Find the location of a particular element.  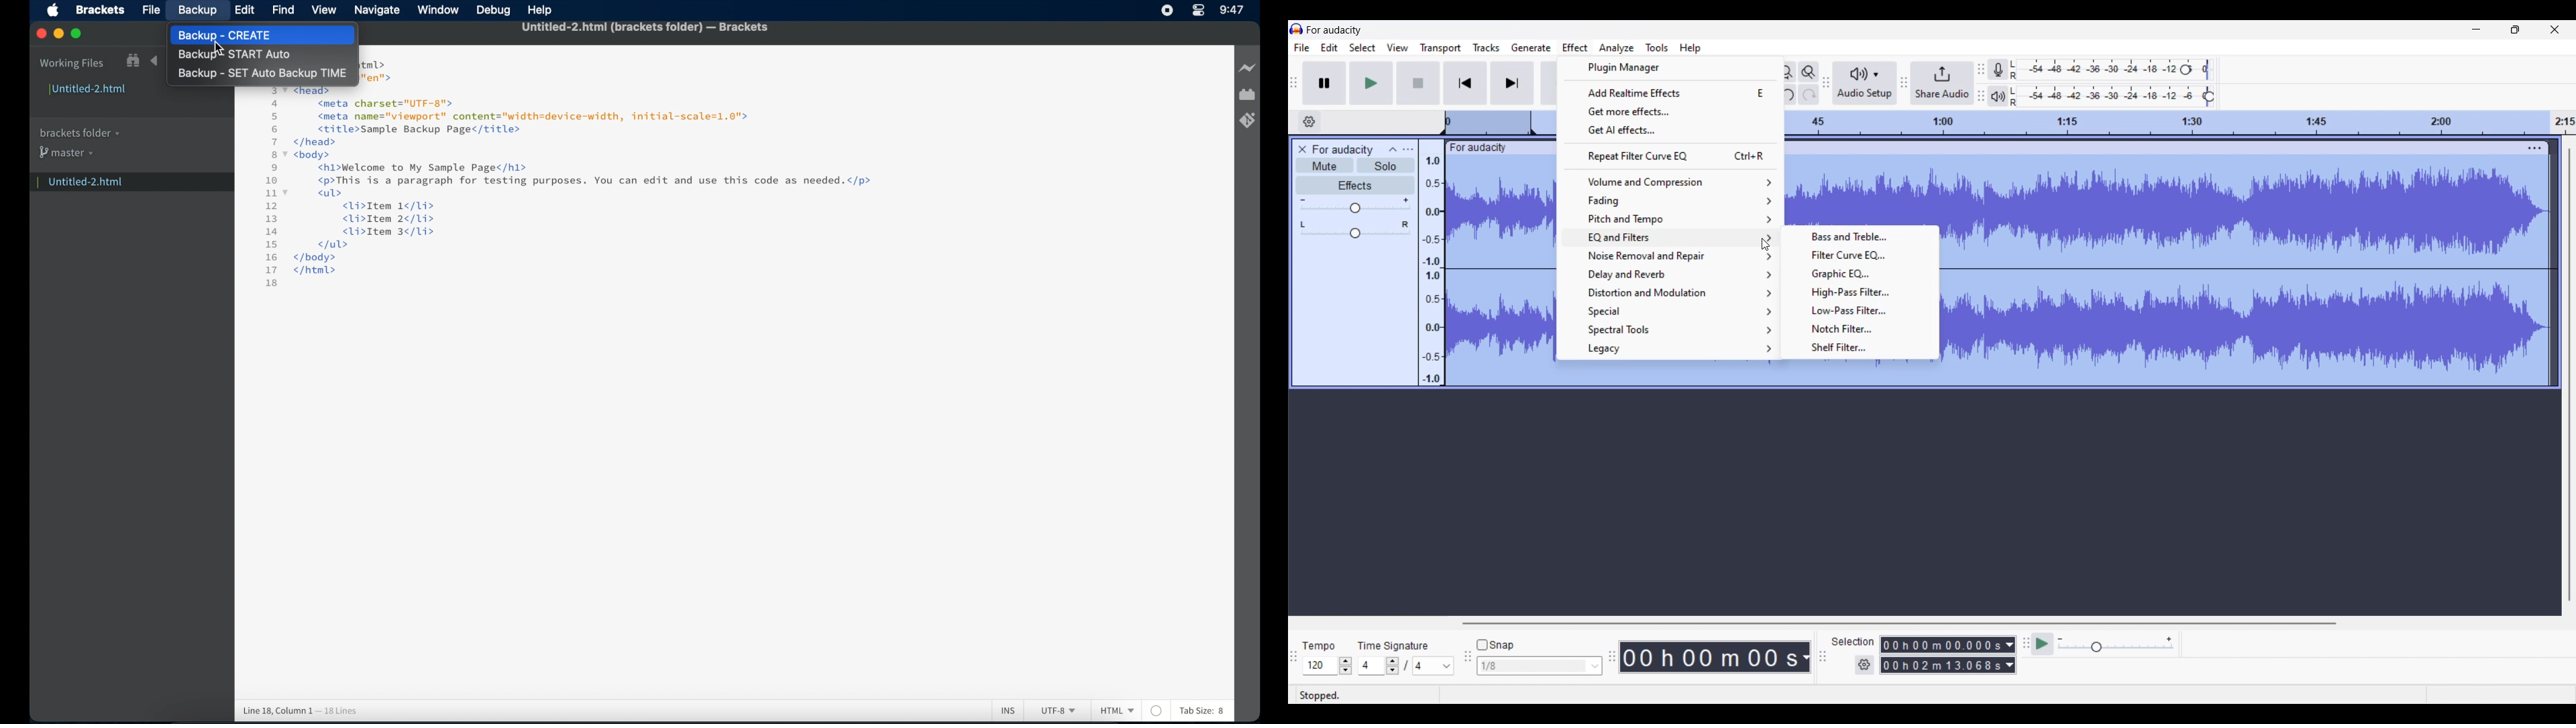

untitled-2.html is located at coordinates (89, 90).